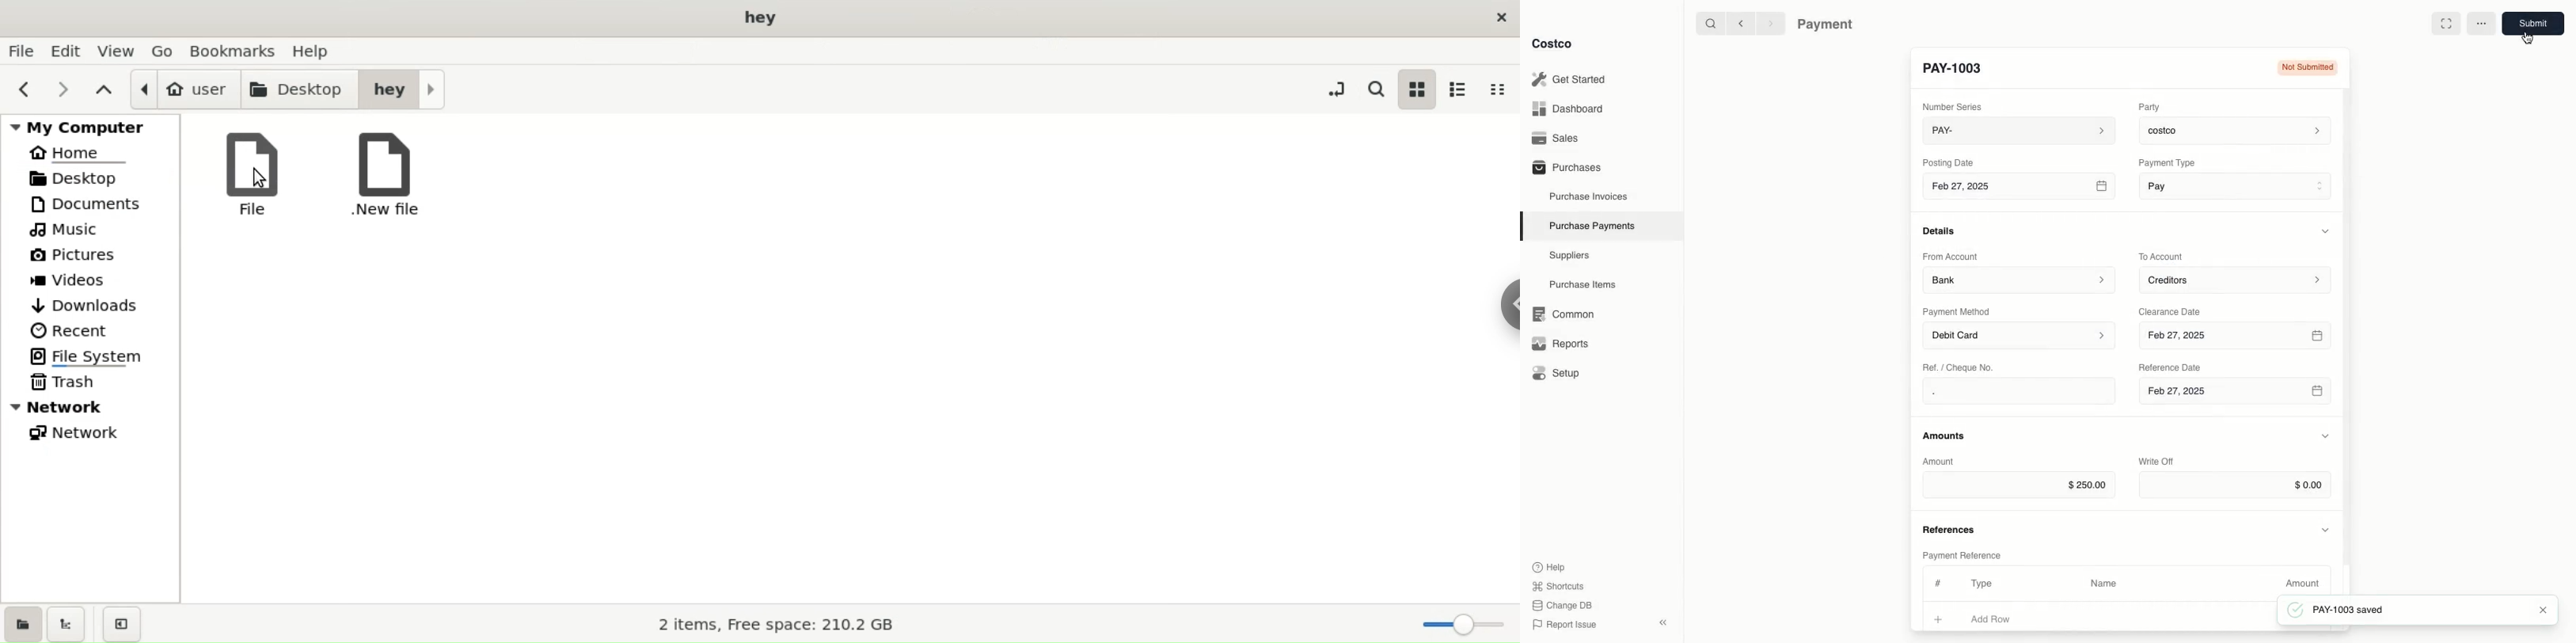 This screenshot has width=2576, height=644. What do you see at coordinates (1552, 43) in the screenshot?
I see `Costco` at bounding box center [1552, 43].